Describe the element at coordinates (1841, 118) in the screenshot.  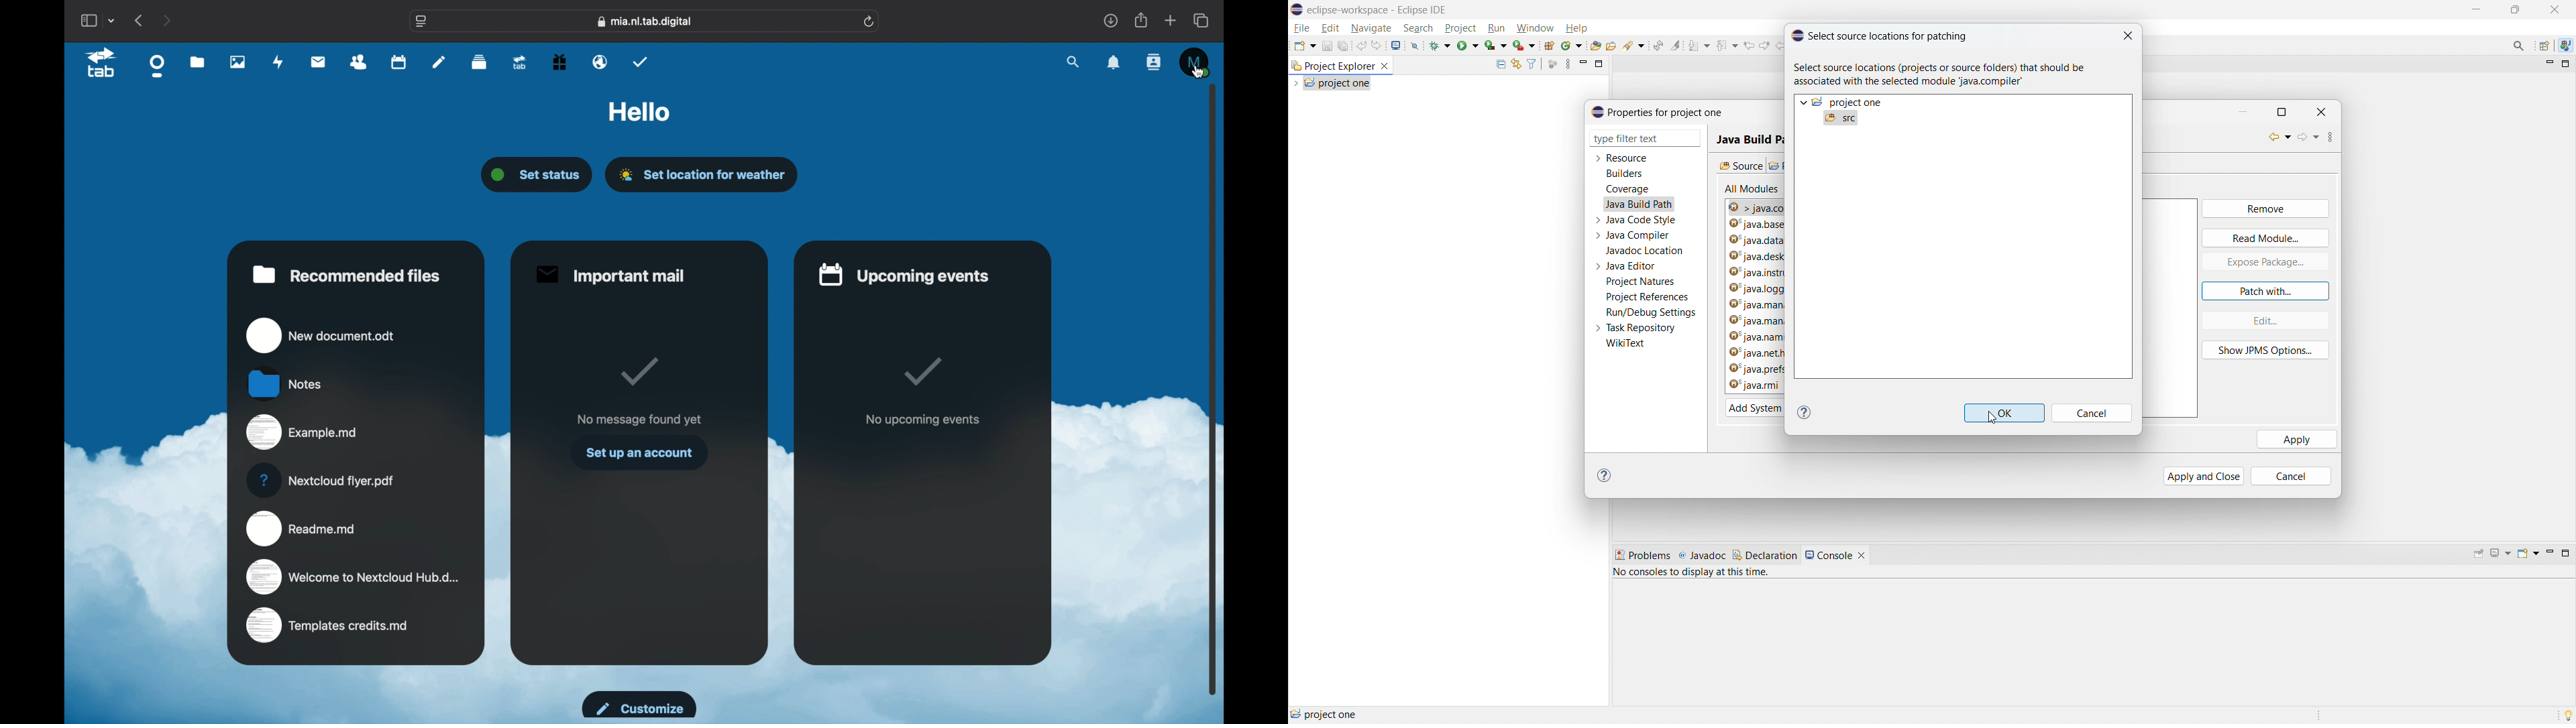
I see `src selected for patching` at that location.